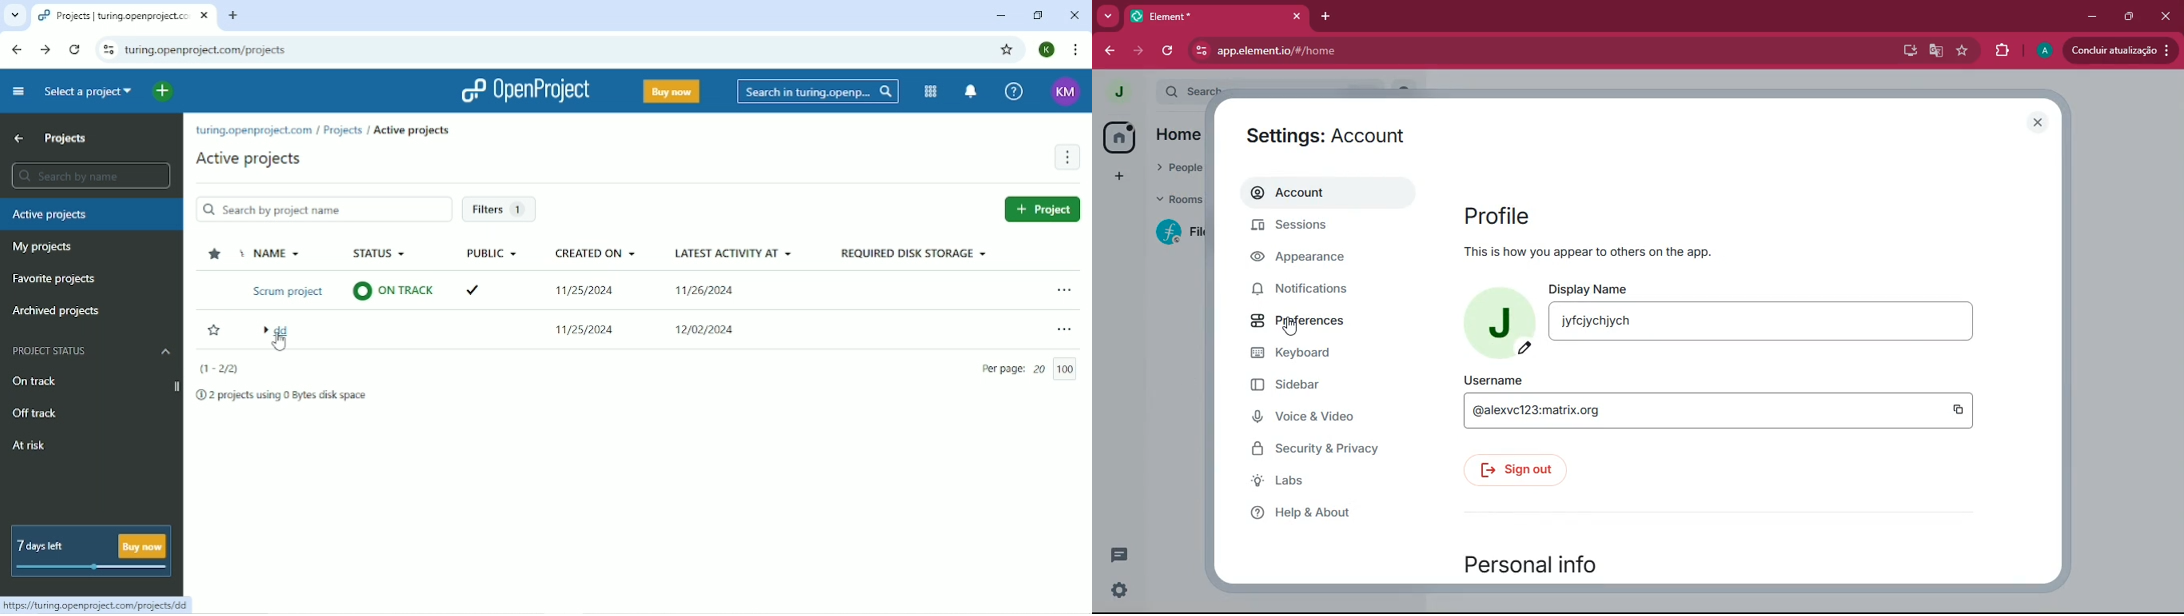  Describe the element at coordinates (1310, 227) in the screenshot. I see `sessions` at that location.